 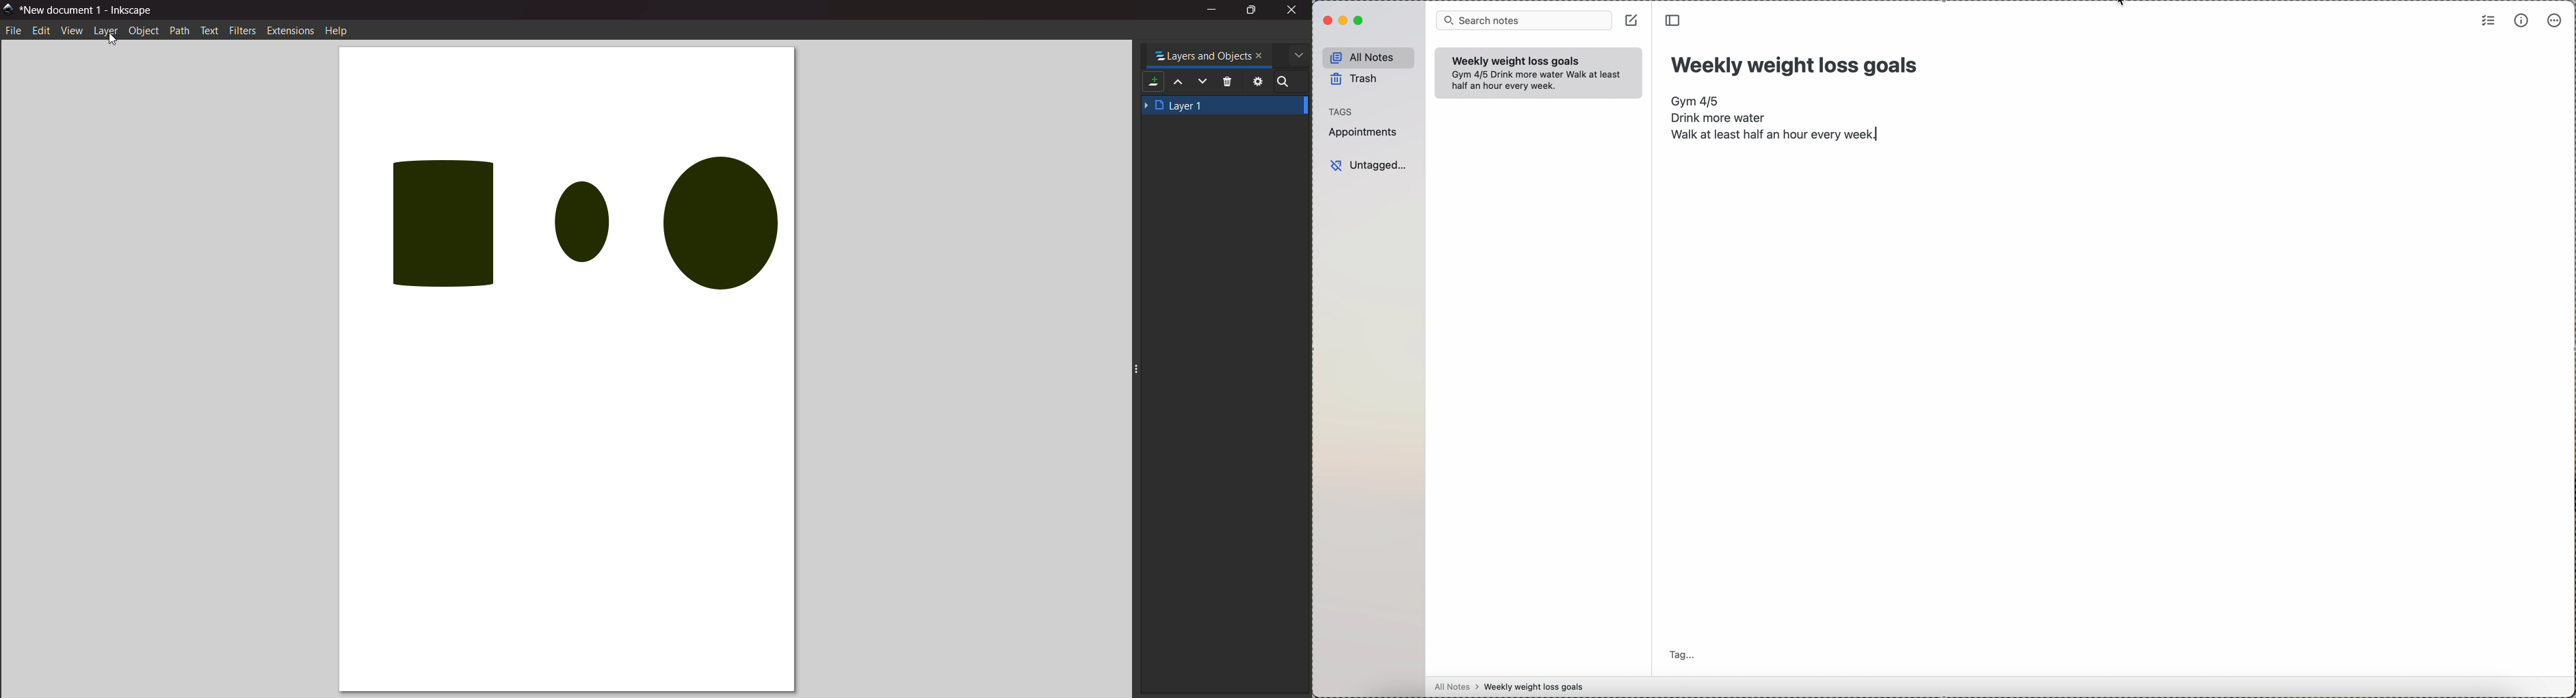 I want to click on tag, so click(x=1686, y=653).